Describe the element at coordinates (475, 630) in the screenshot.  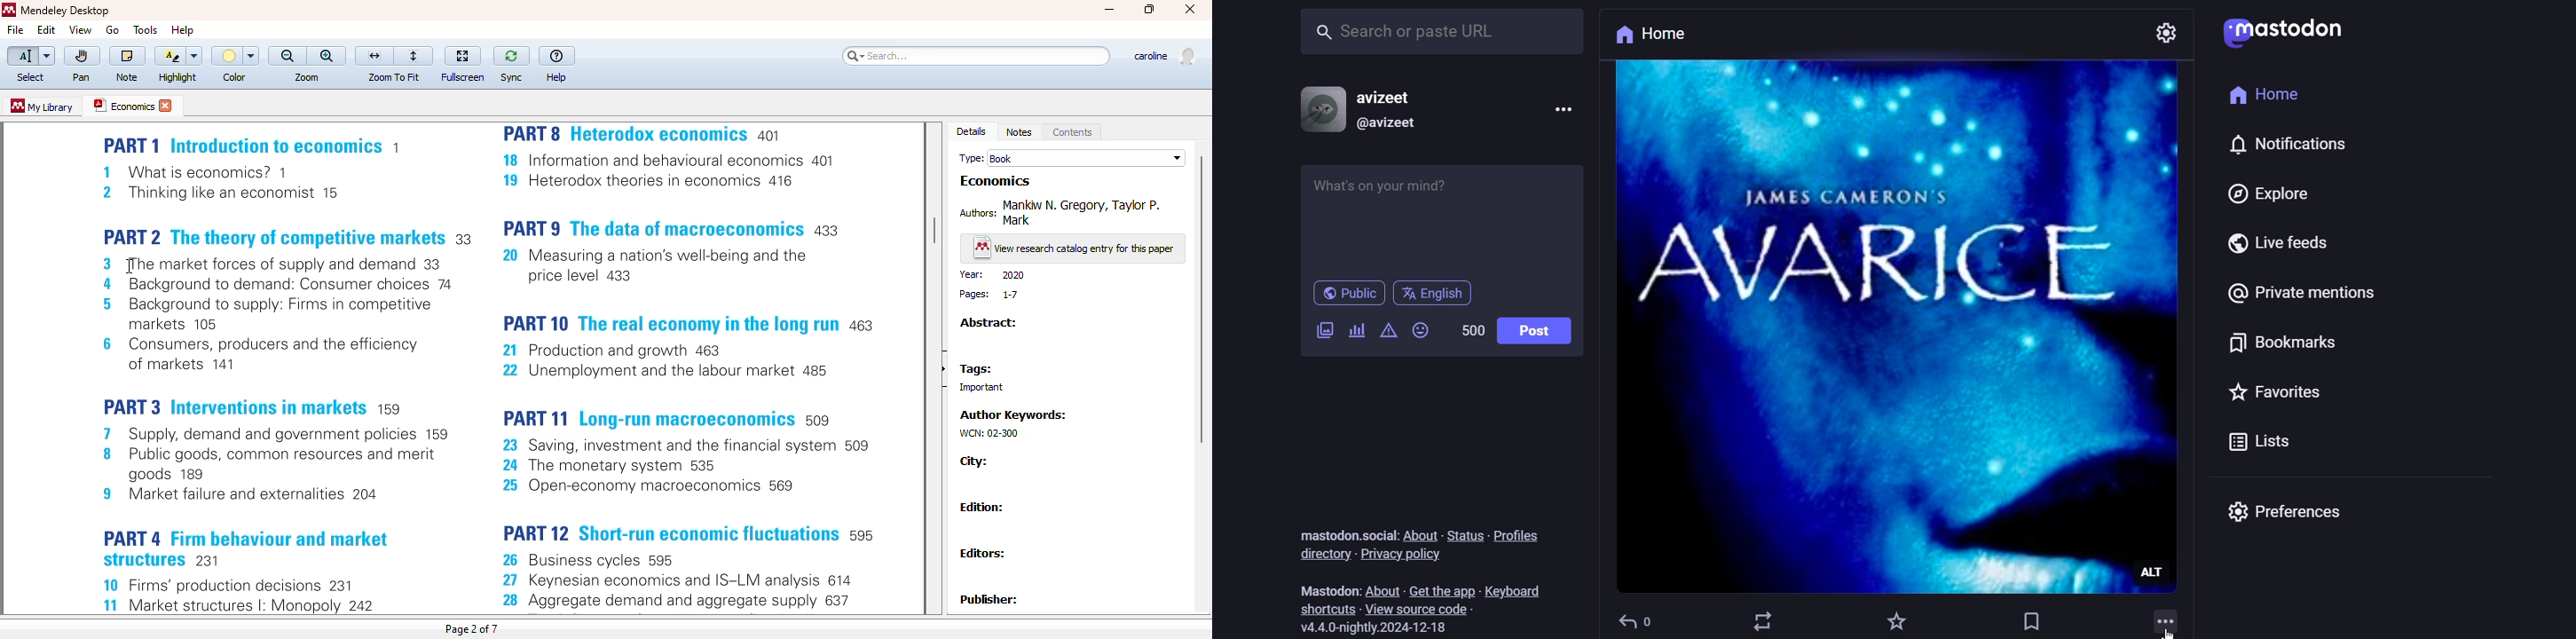
I see `Page 2 of 7` at that location.